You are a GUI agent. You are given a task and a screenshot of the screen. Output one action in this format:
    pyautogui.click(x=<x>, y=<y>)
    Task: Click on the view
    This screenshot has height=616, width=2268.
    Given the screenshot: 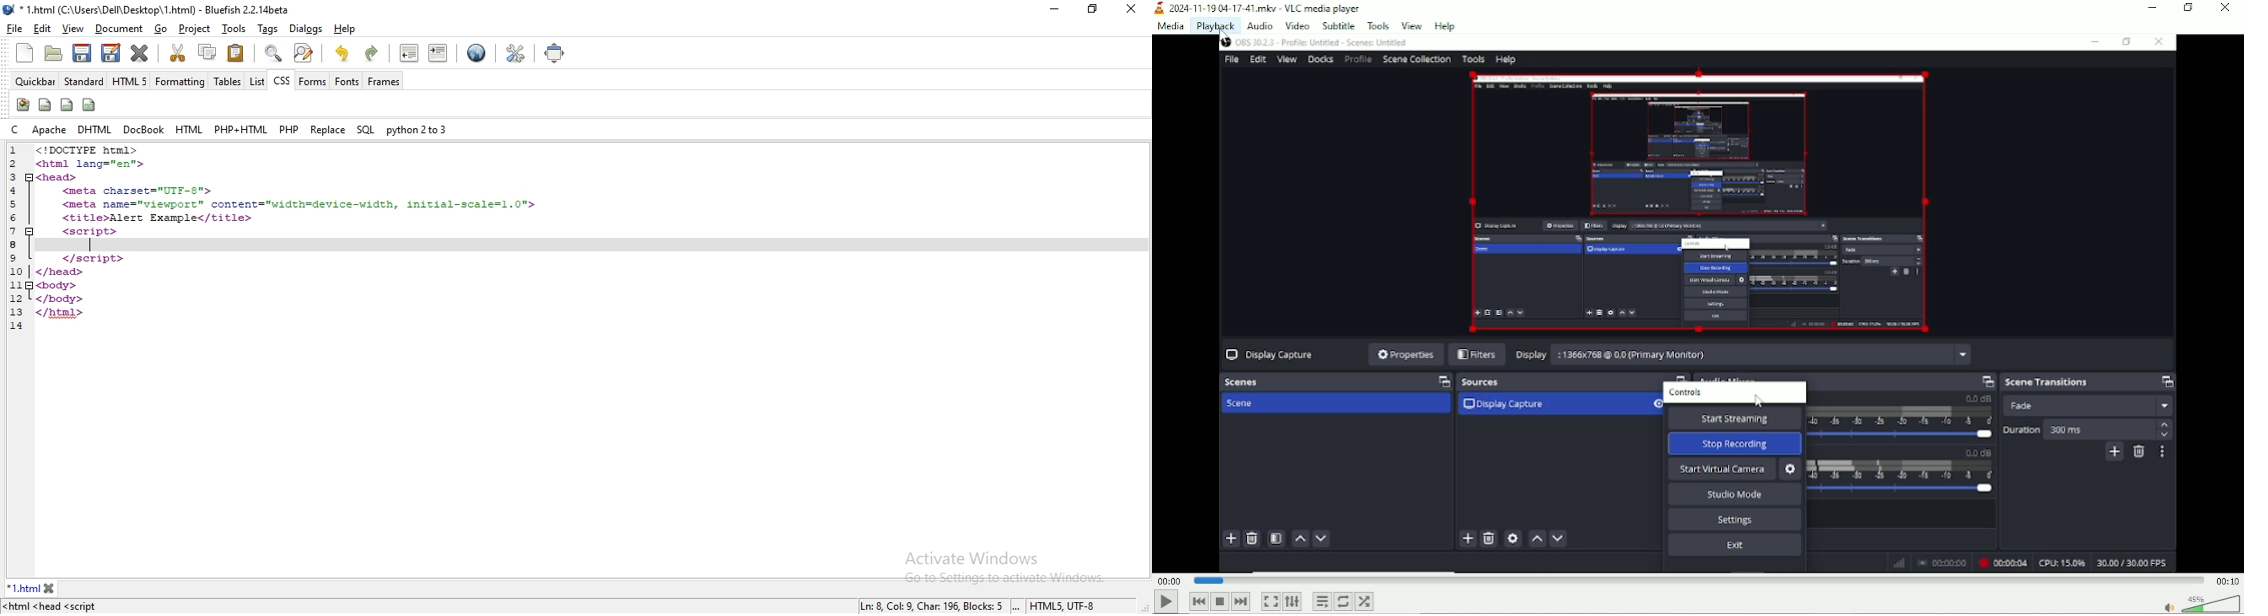 What is the action you would take?
    pyautogui.click(x=72, y=29)
    